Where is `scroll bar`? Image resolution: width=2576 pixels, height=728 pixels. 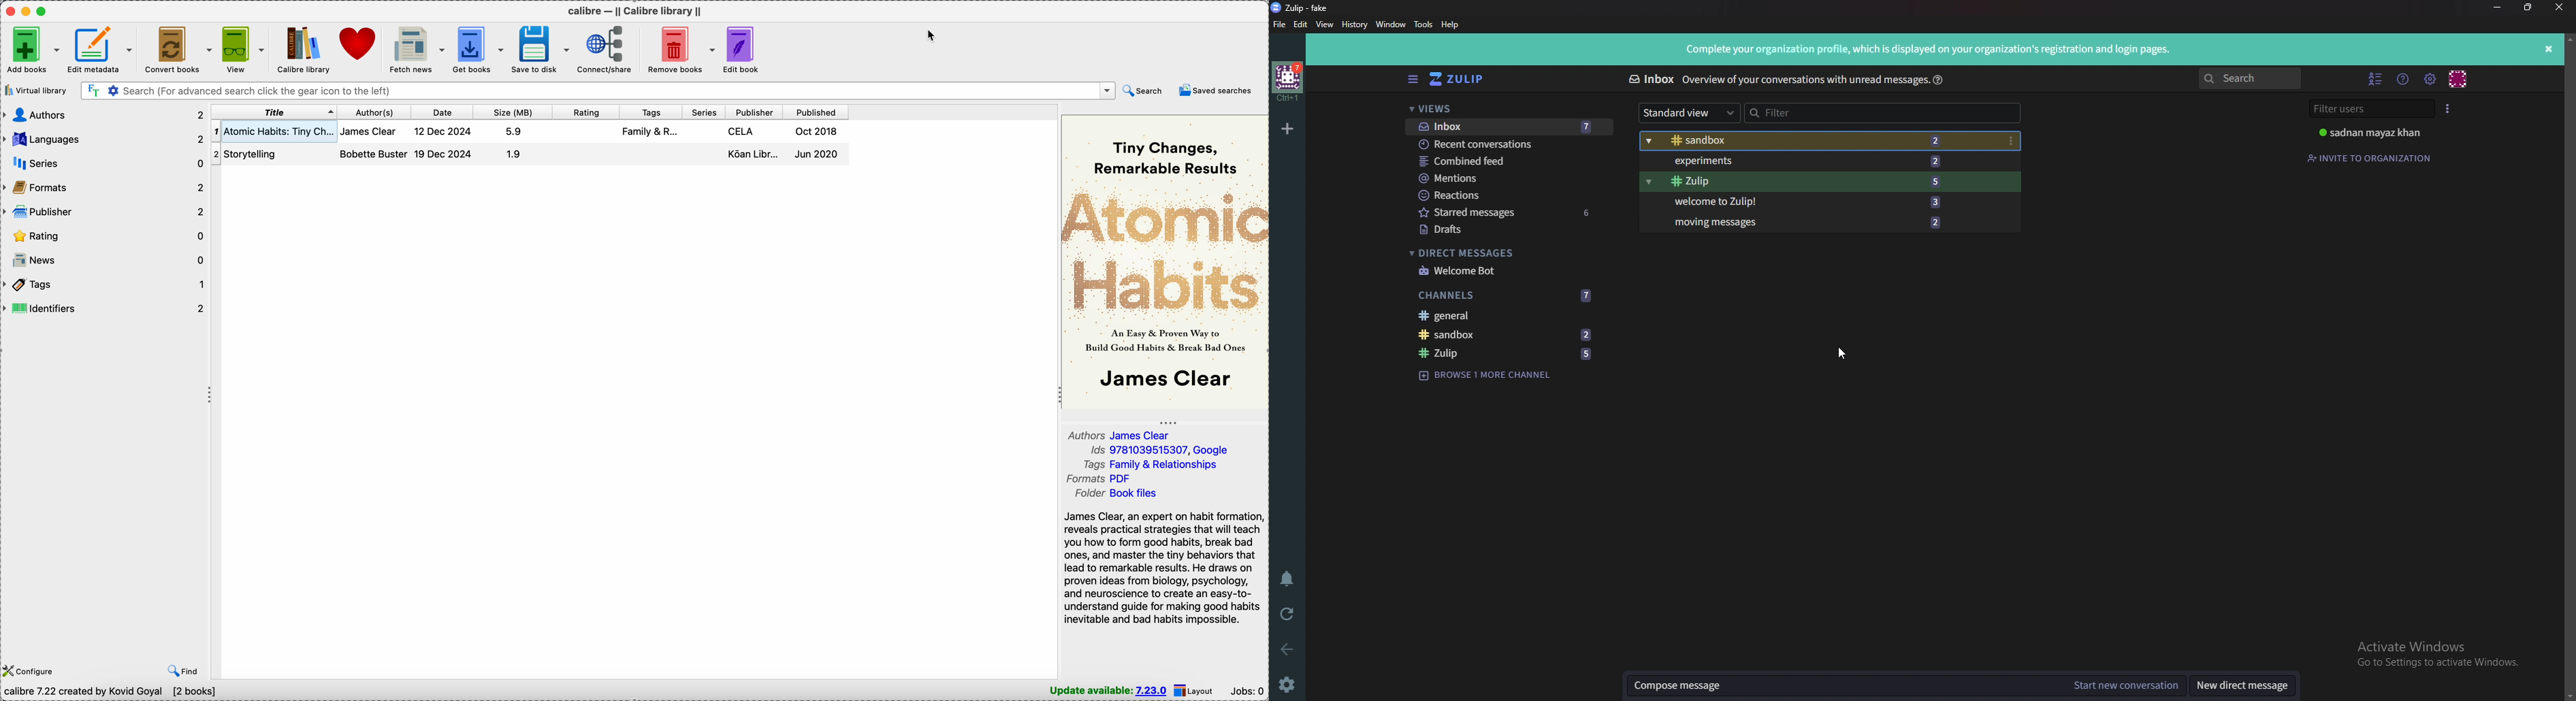
scroll bar is located at coordinates (2569, 365).